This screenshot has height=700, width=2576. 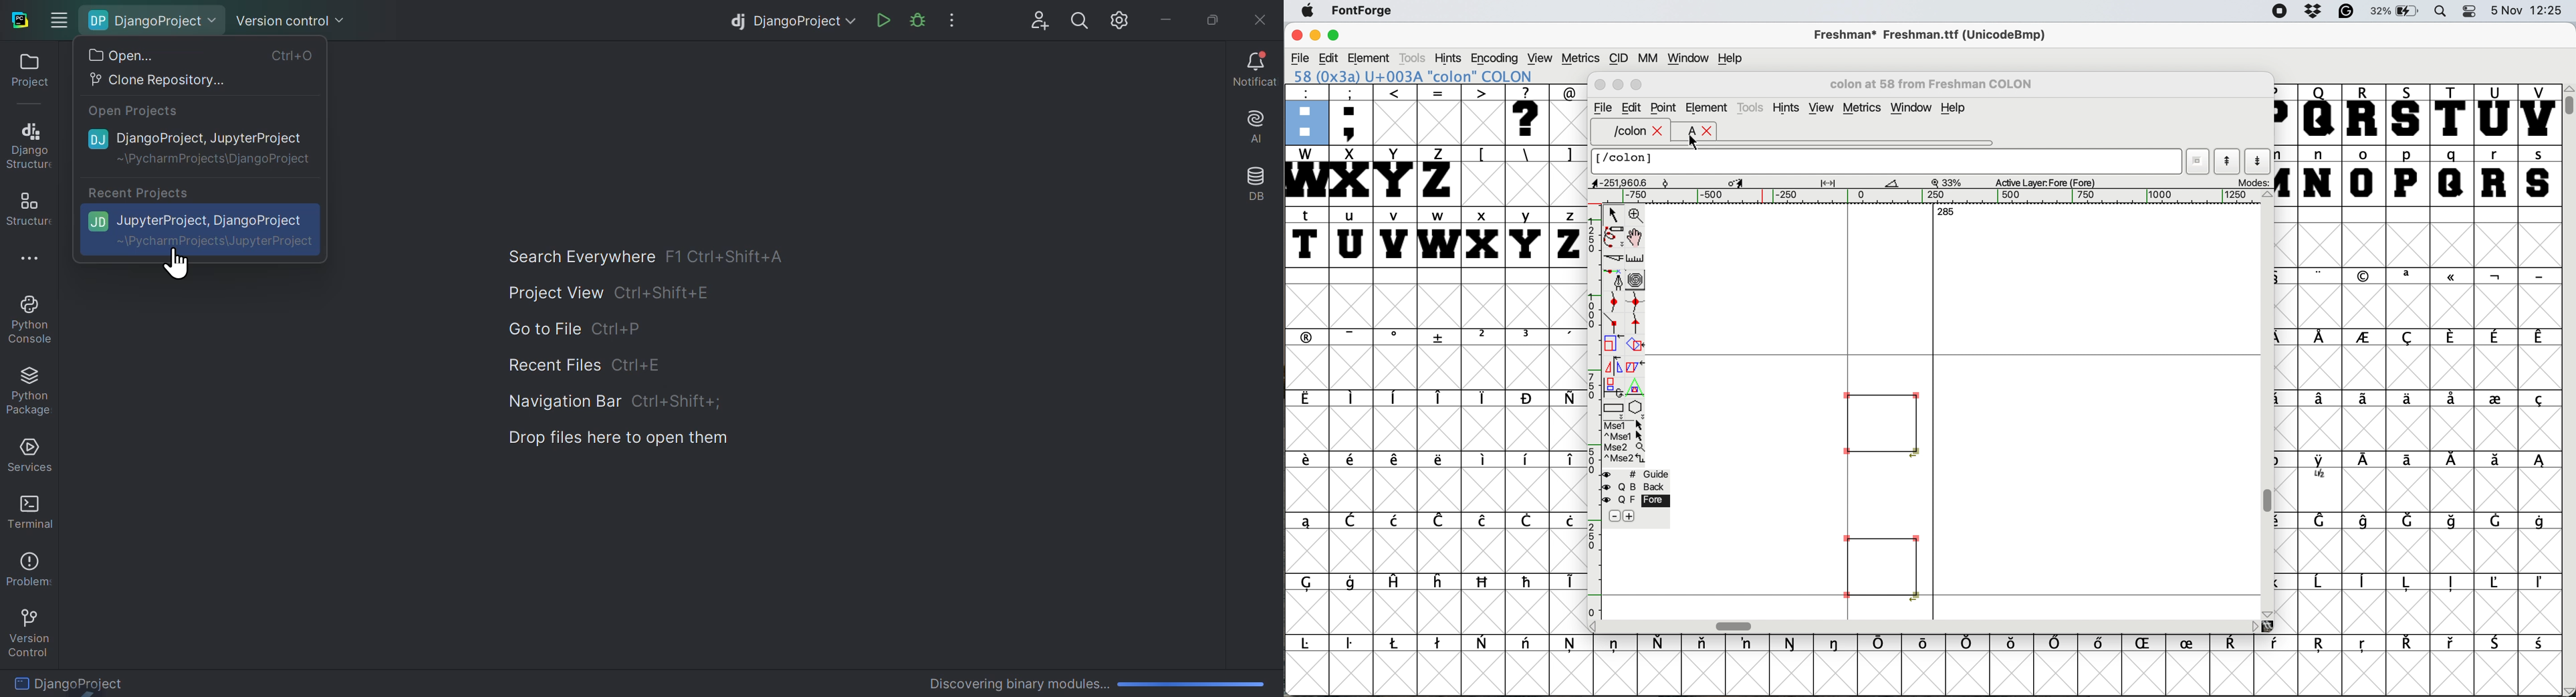 I want to click on \, so click(x=1526, y=154).